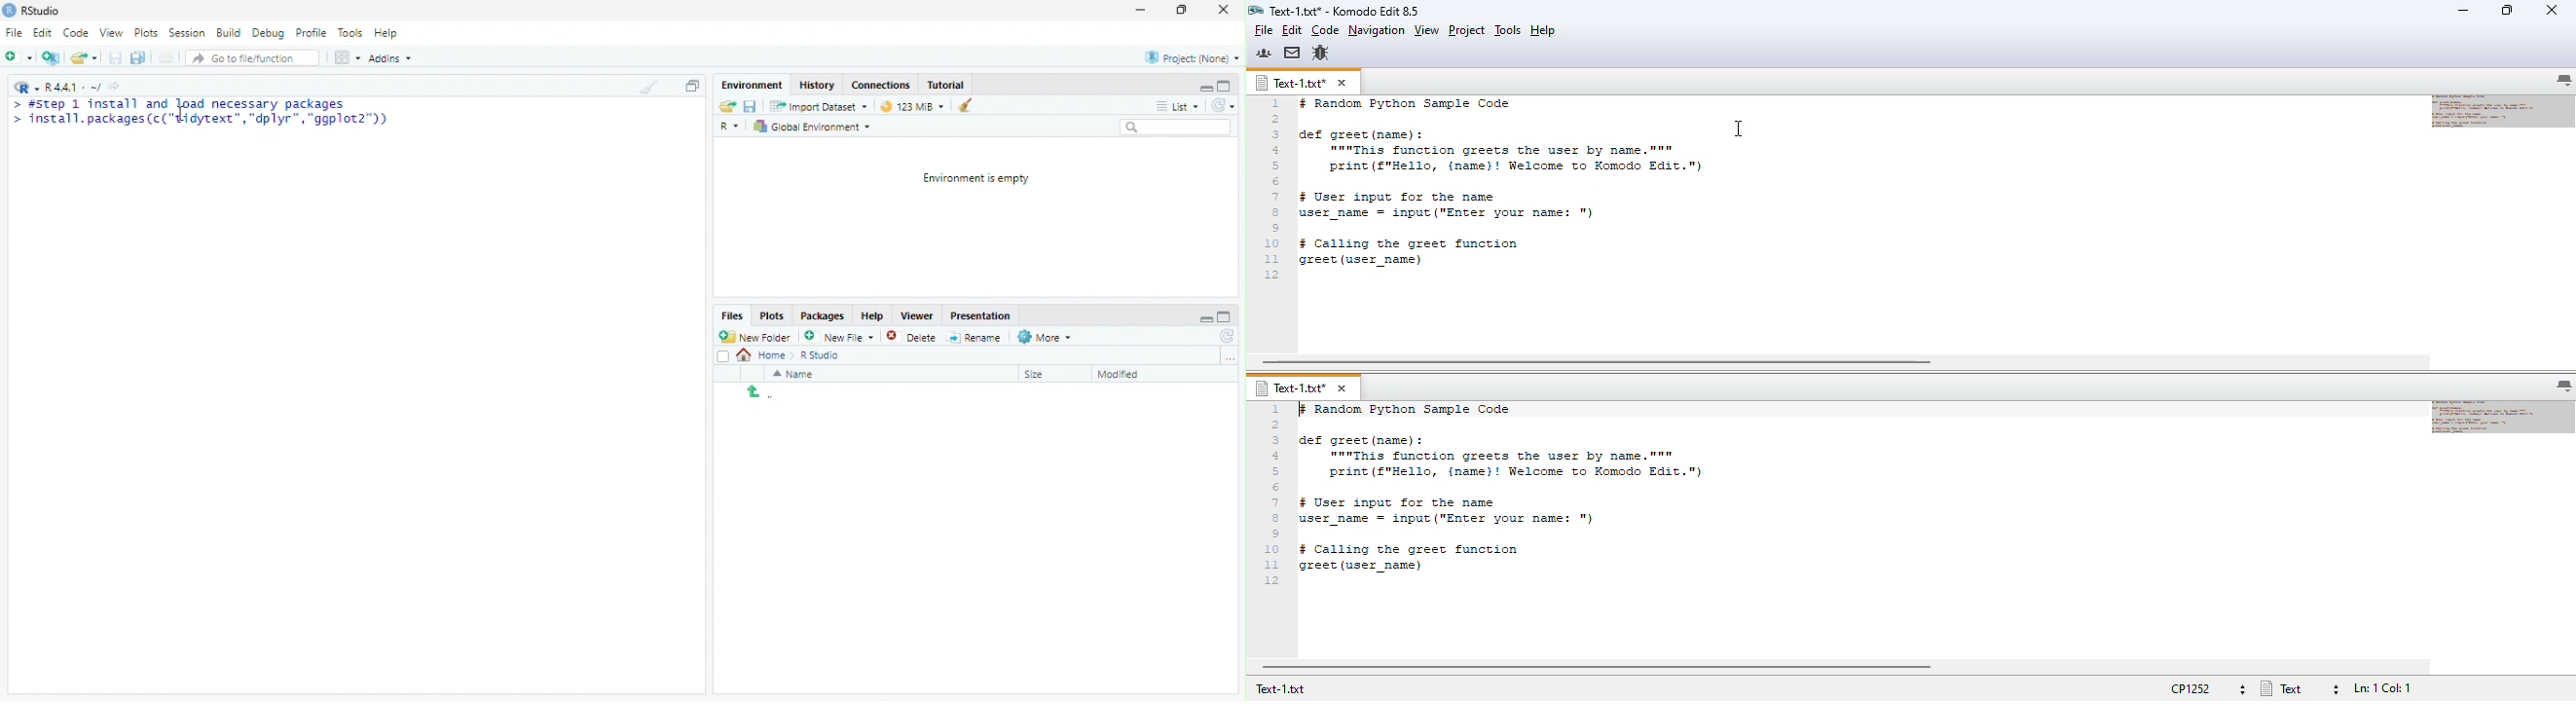 Image resolution: width=2576 pixels, height=728 pixels. Describe the element at coordinates (881, 84) in the screenshot. I see `Connections` at that location.